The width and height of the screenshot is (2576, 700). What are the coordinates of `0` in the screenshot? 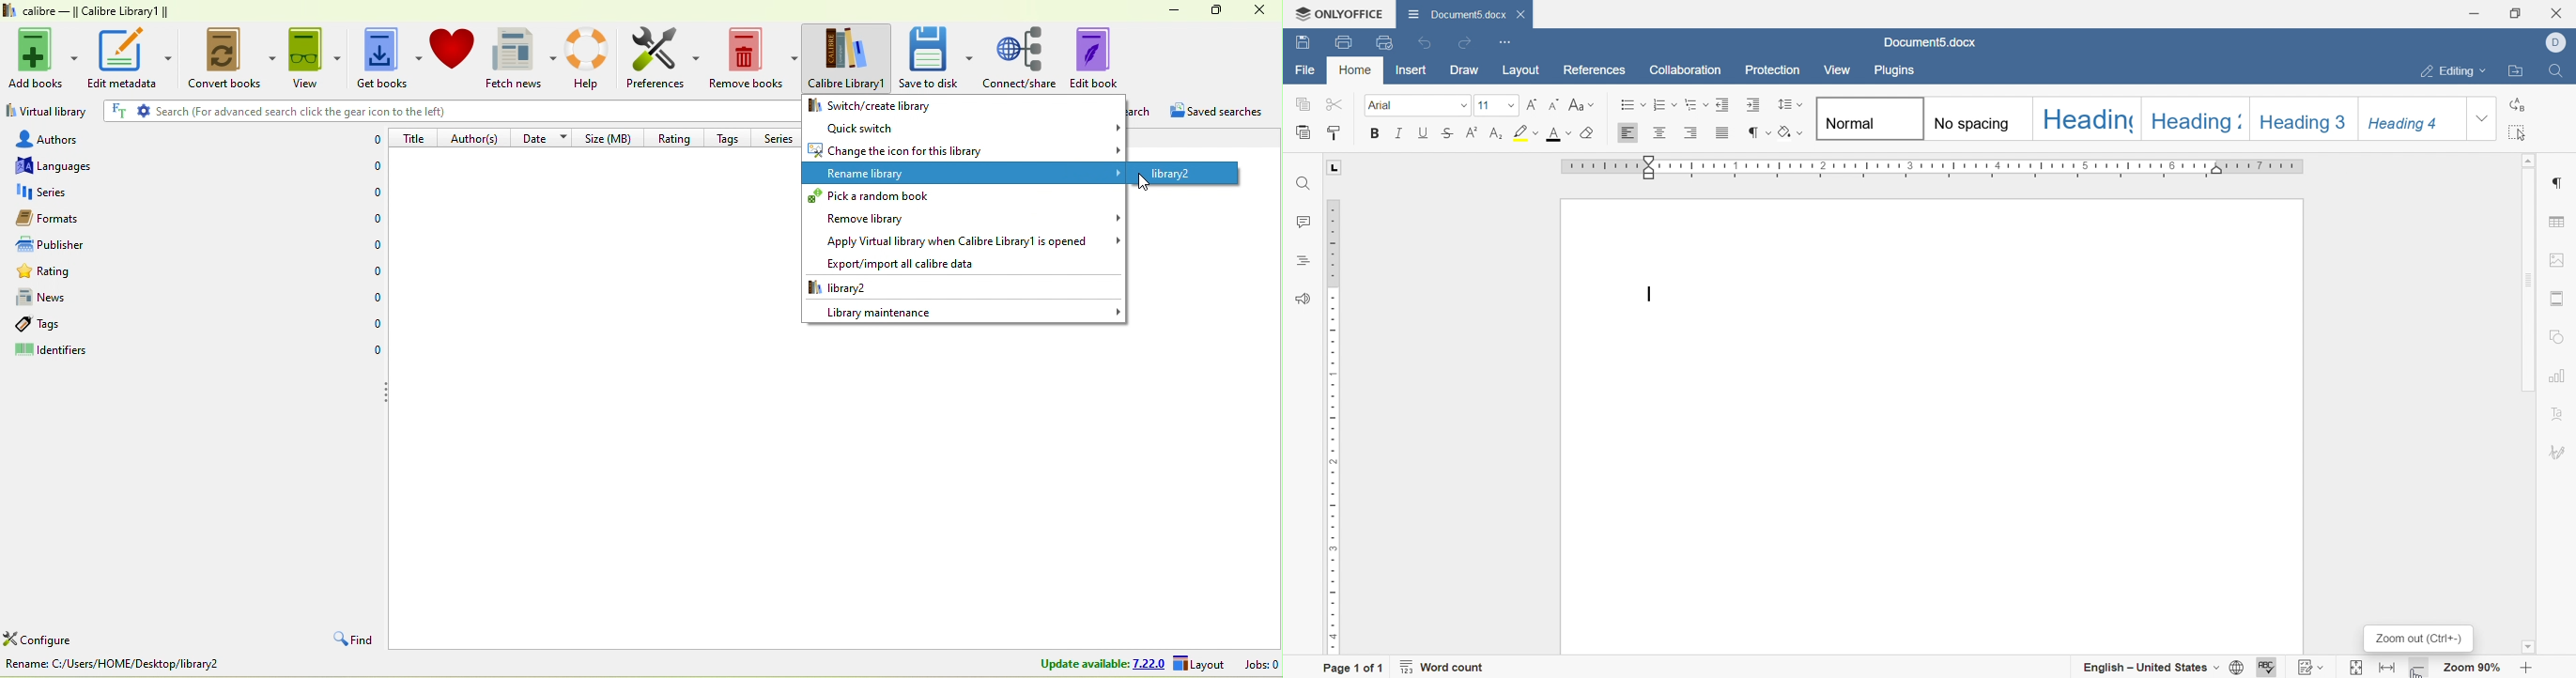 It's located at (371, 298).